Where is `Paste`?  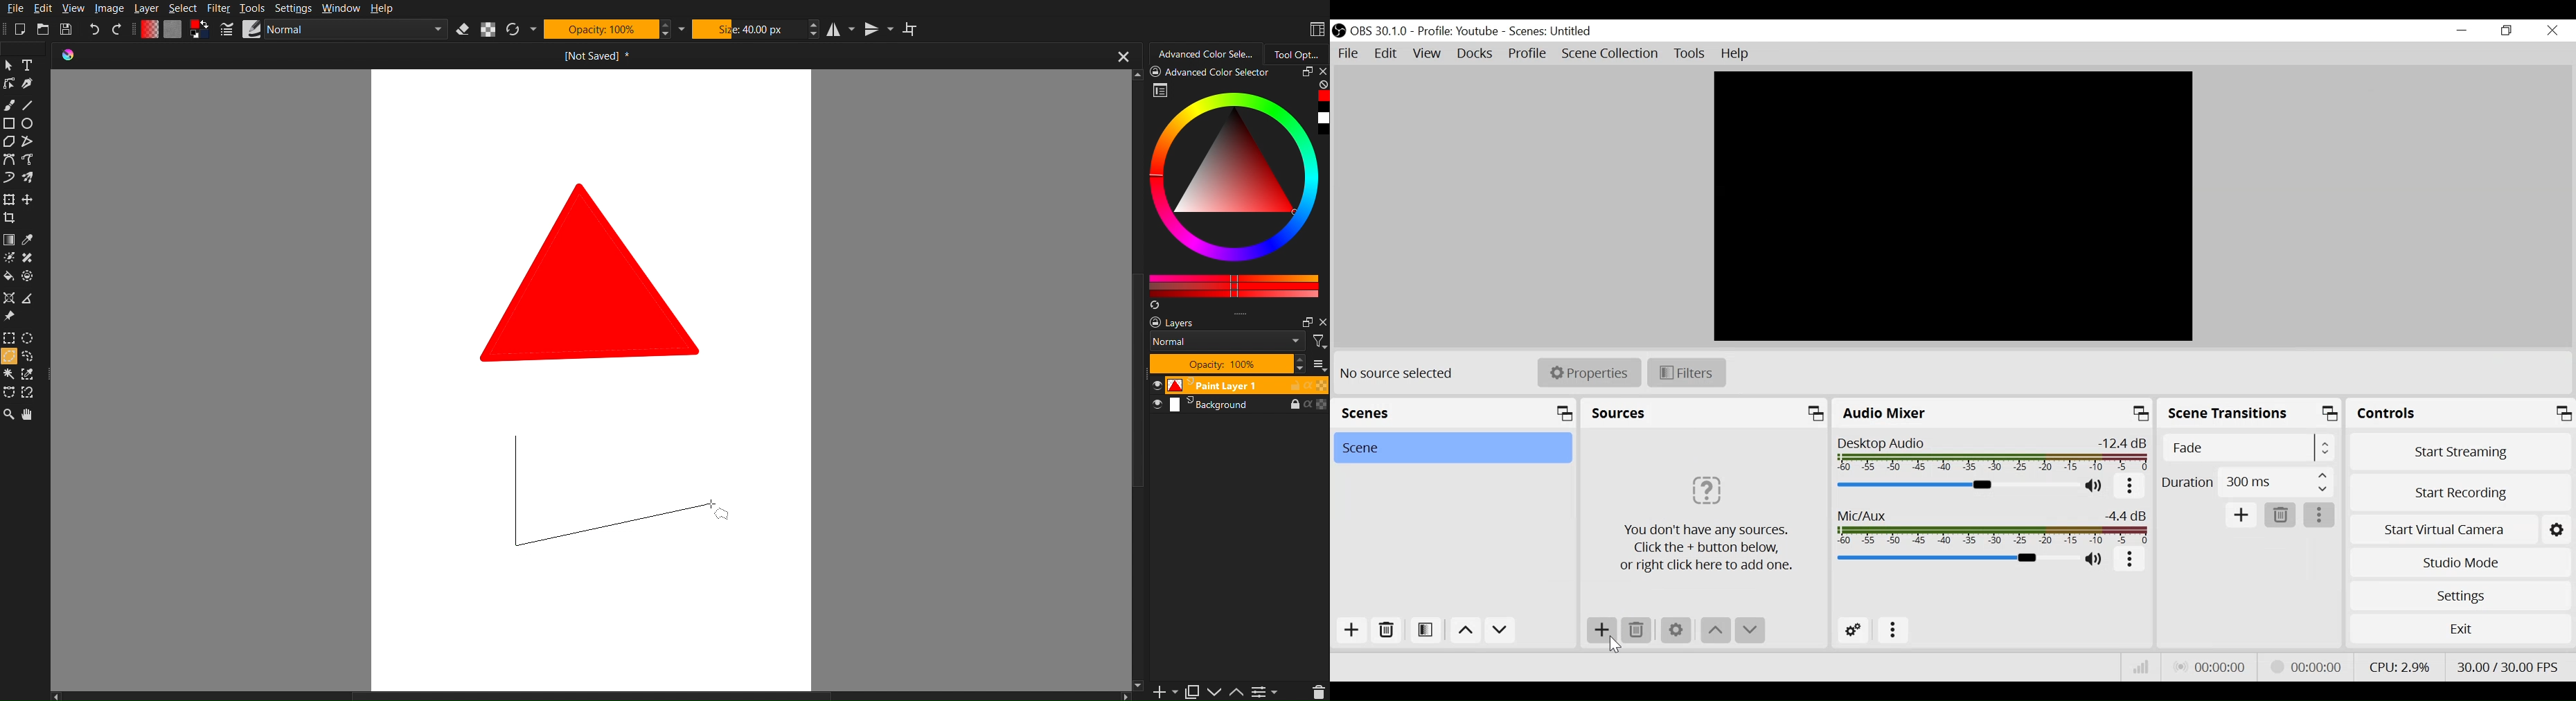 Paste is located at coordinates (1191, 689).